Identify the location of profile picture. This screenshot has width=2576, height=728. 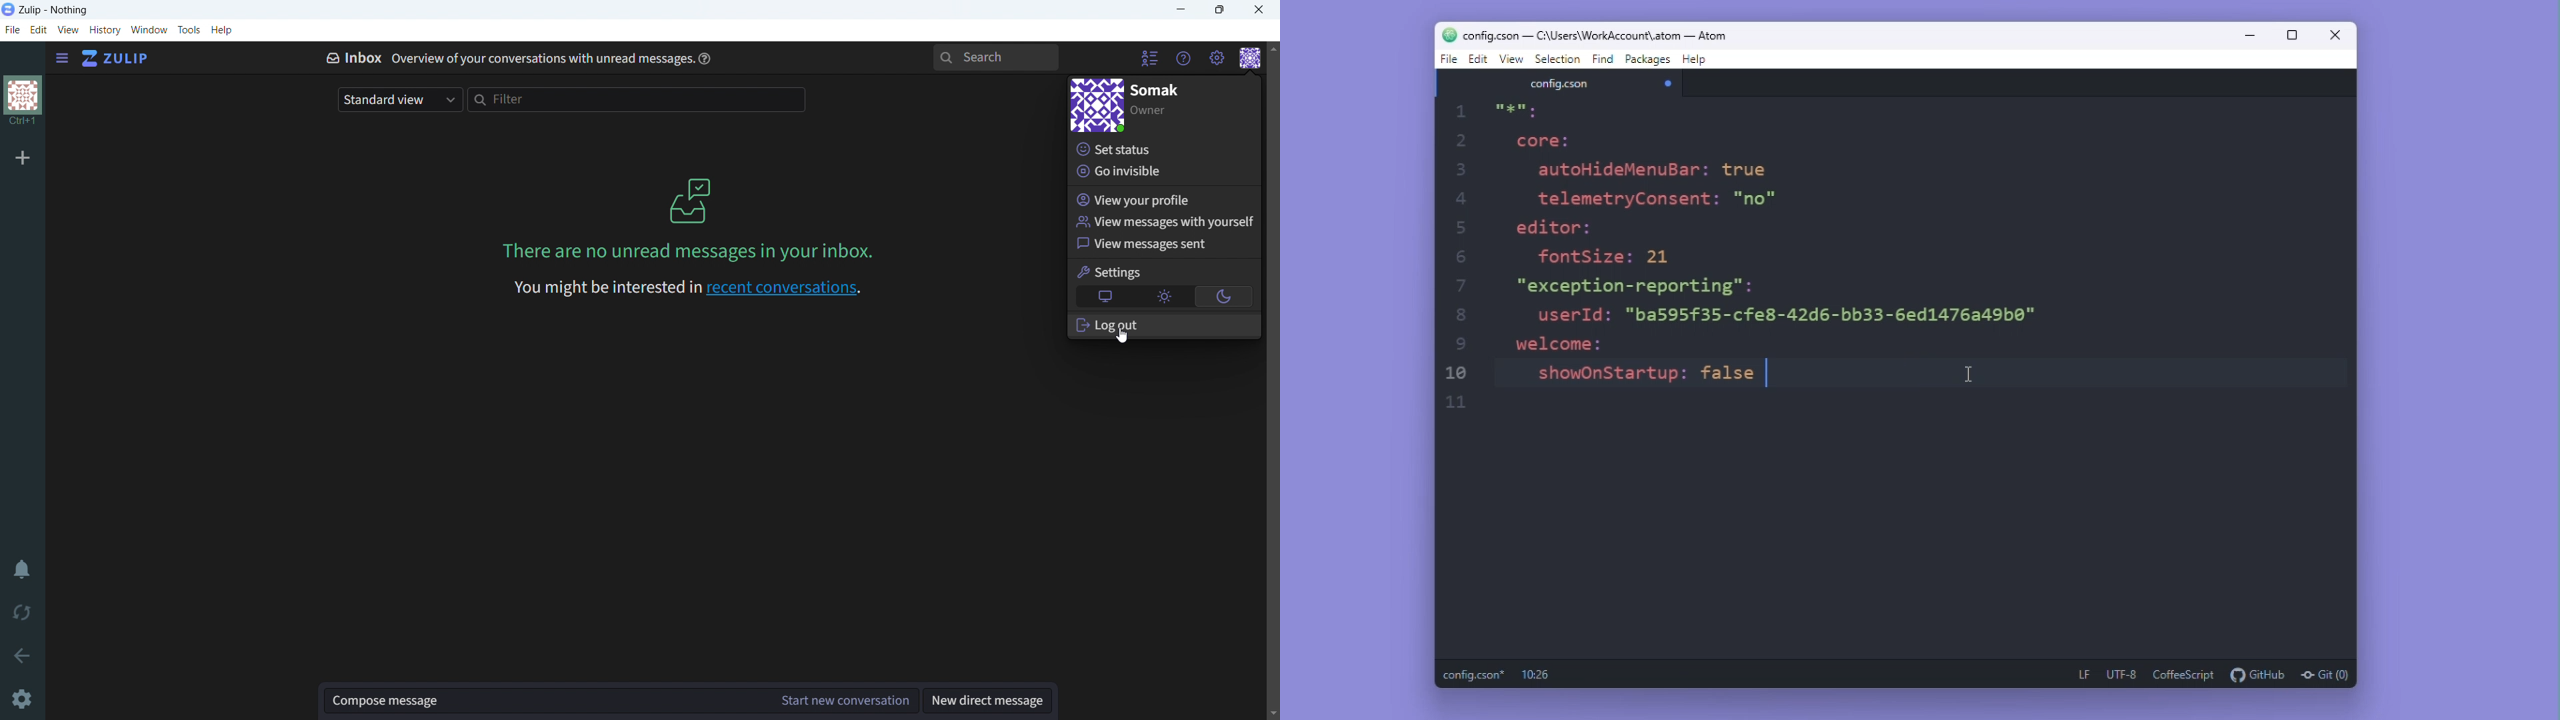
(1096, 105).